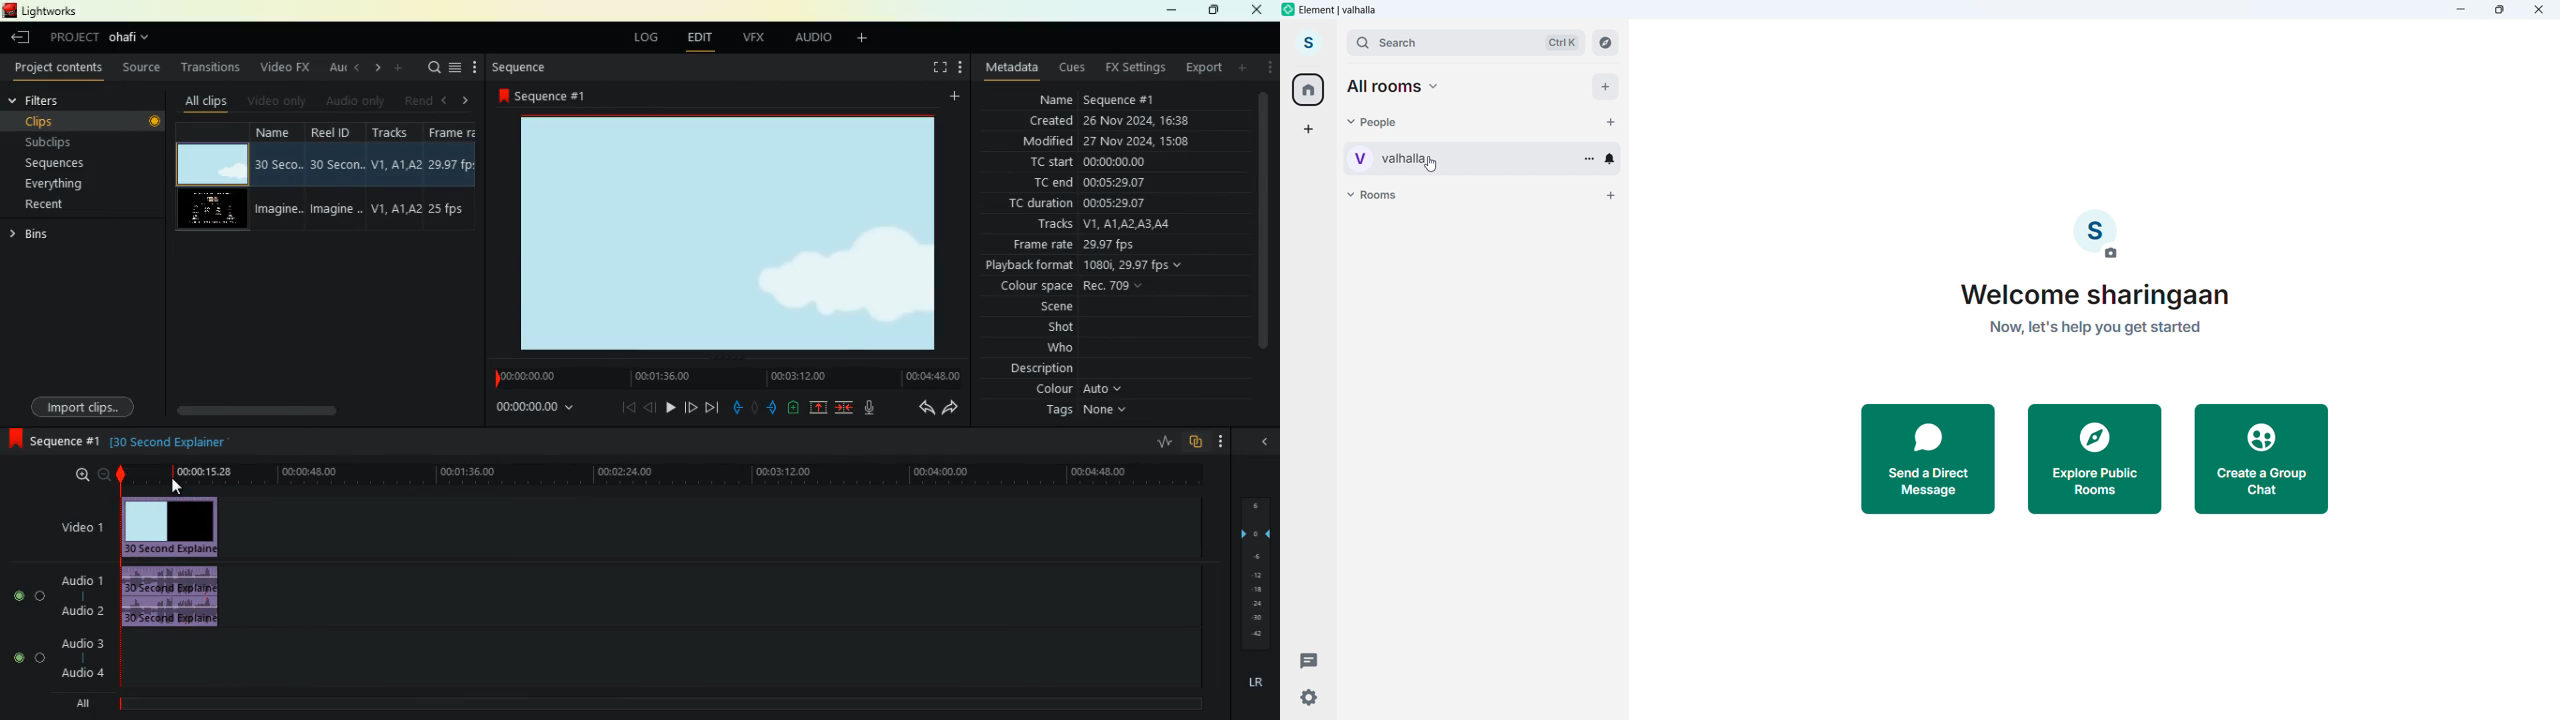 This screenshot has width=2576, height=728. I want to click on Start chat , so click(1609, 121).